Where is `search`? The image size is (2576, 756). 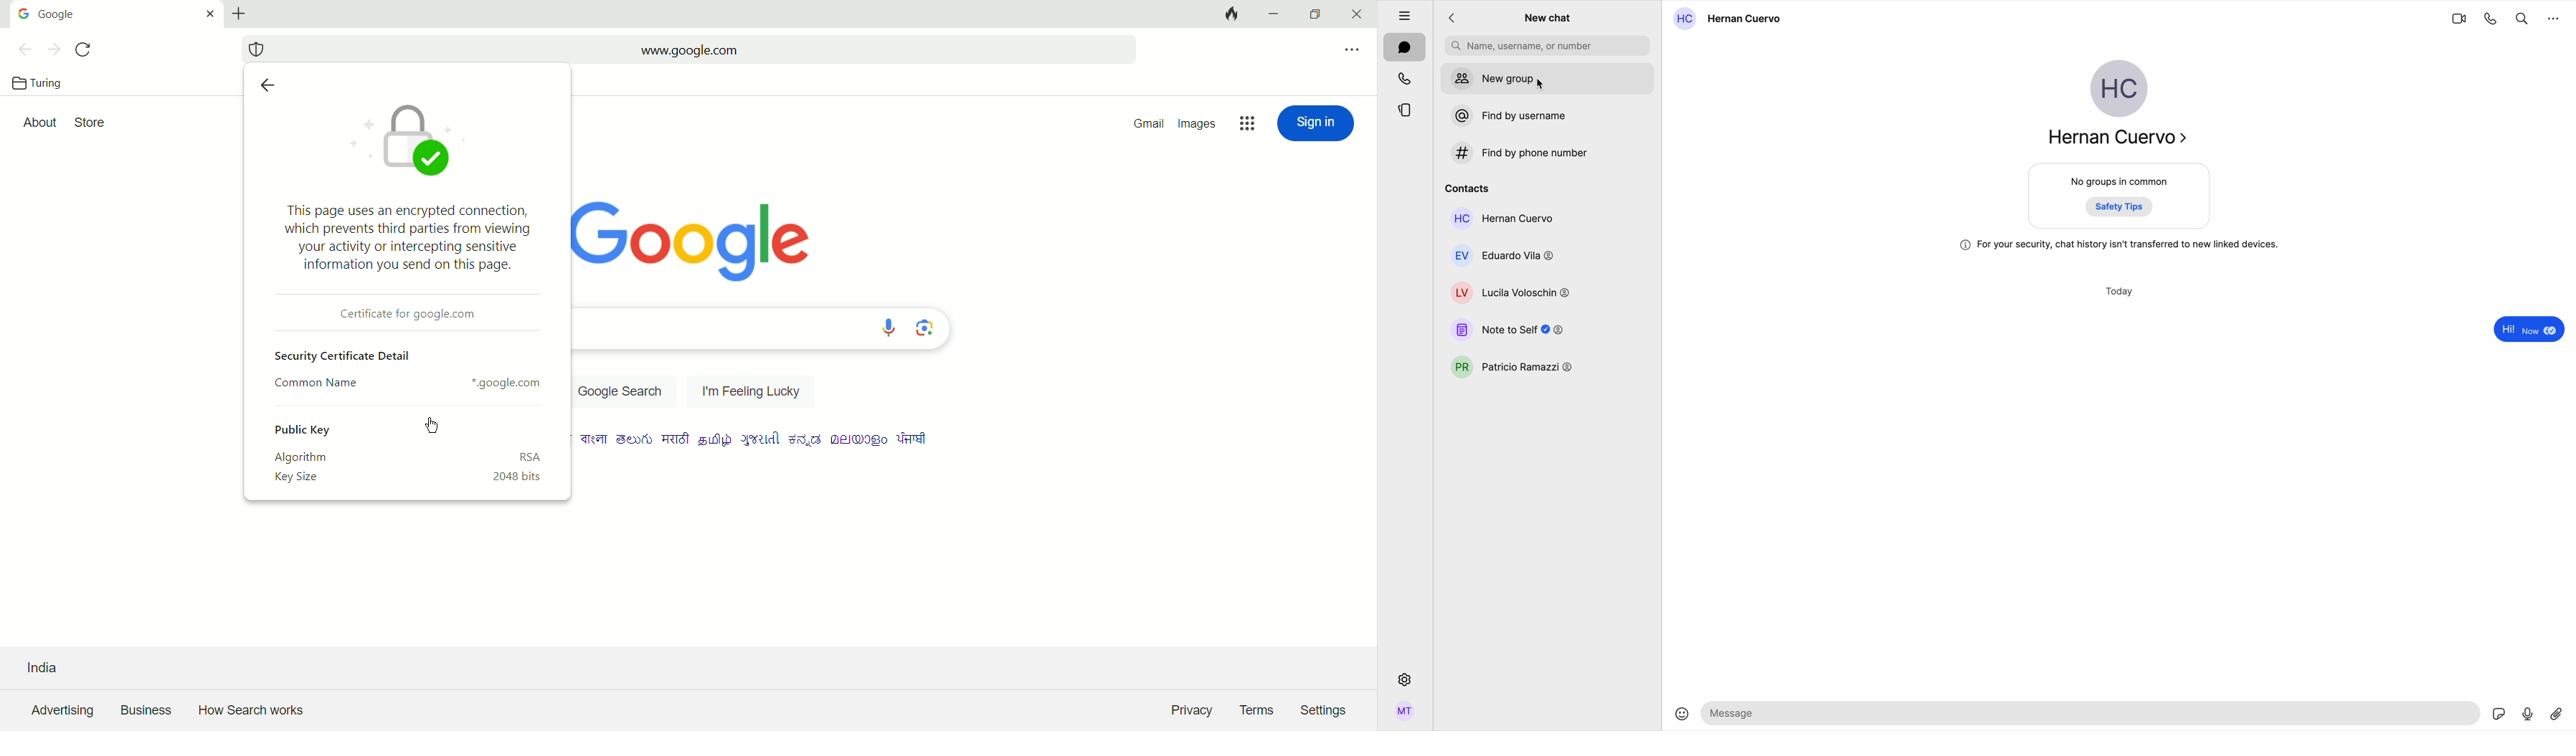
search is located at coordinates (2522, 17).